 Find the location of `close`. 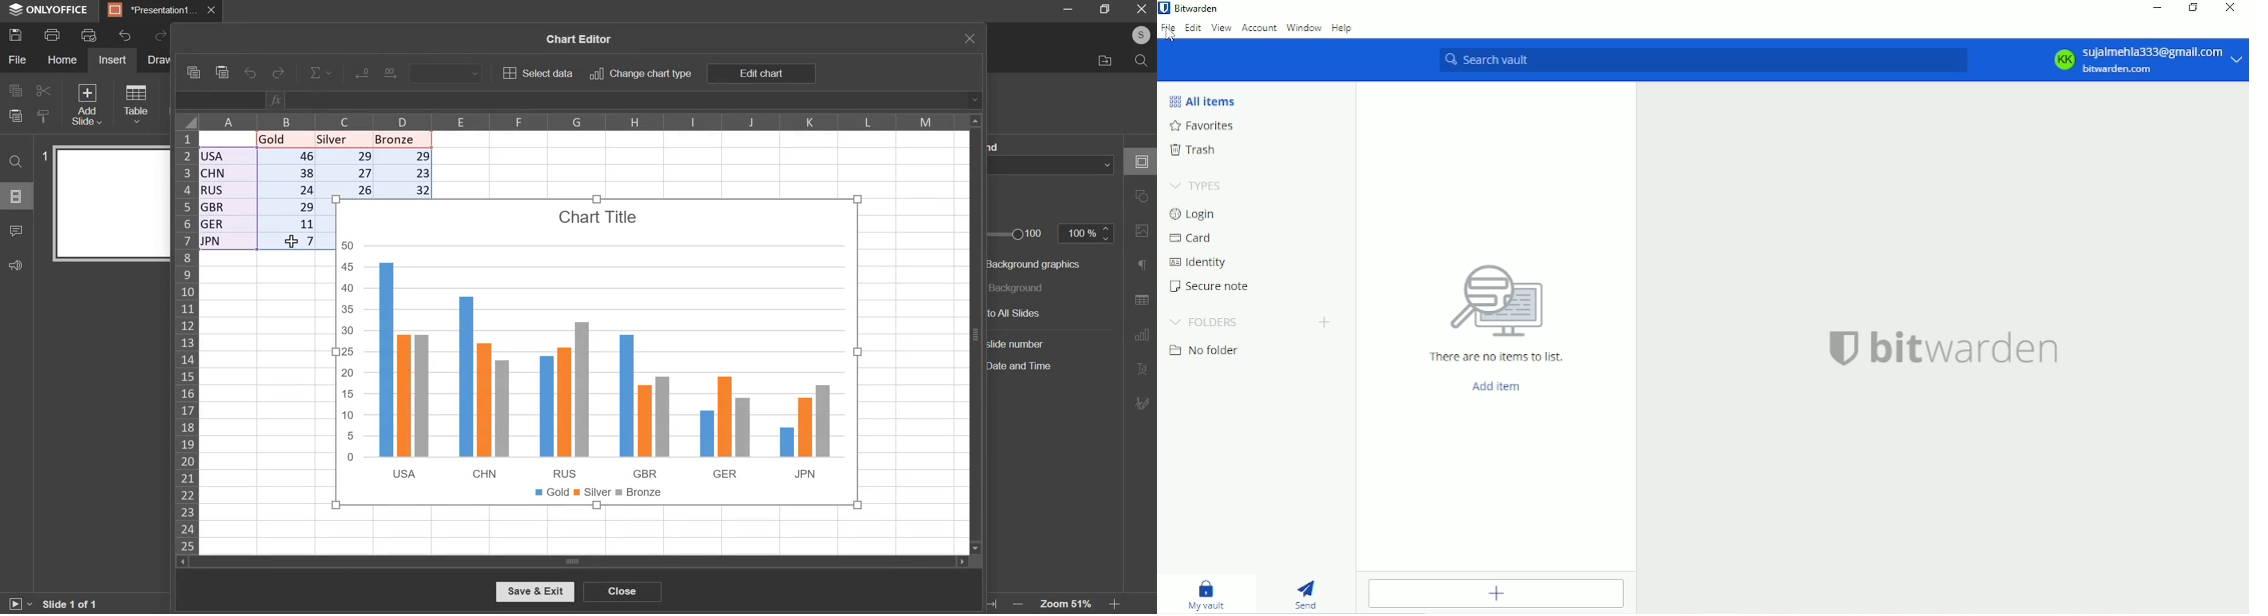

close is located at coordinates (213, 10).